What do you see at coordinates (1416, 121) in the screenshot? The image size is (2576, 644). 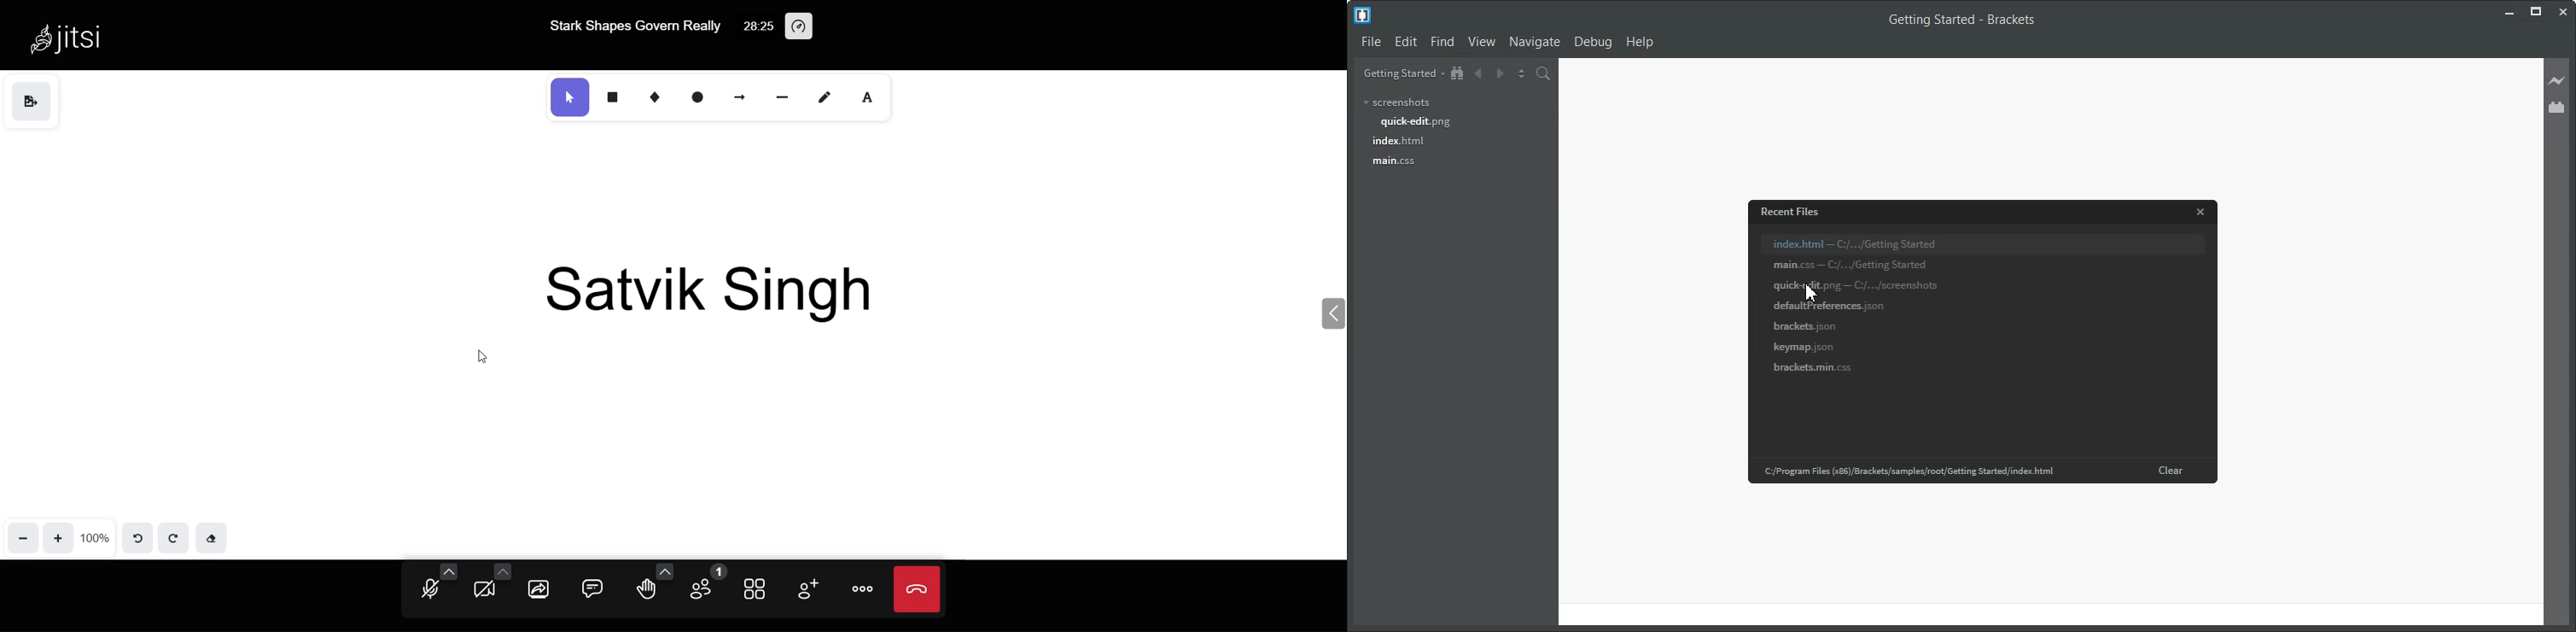 I see `quick-edit.png` at bounding box center [1416, 121].